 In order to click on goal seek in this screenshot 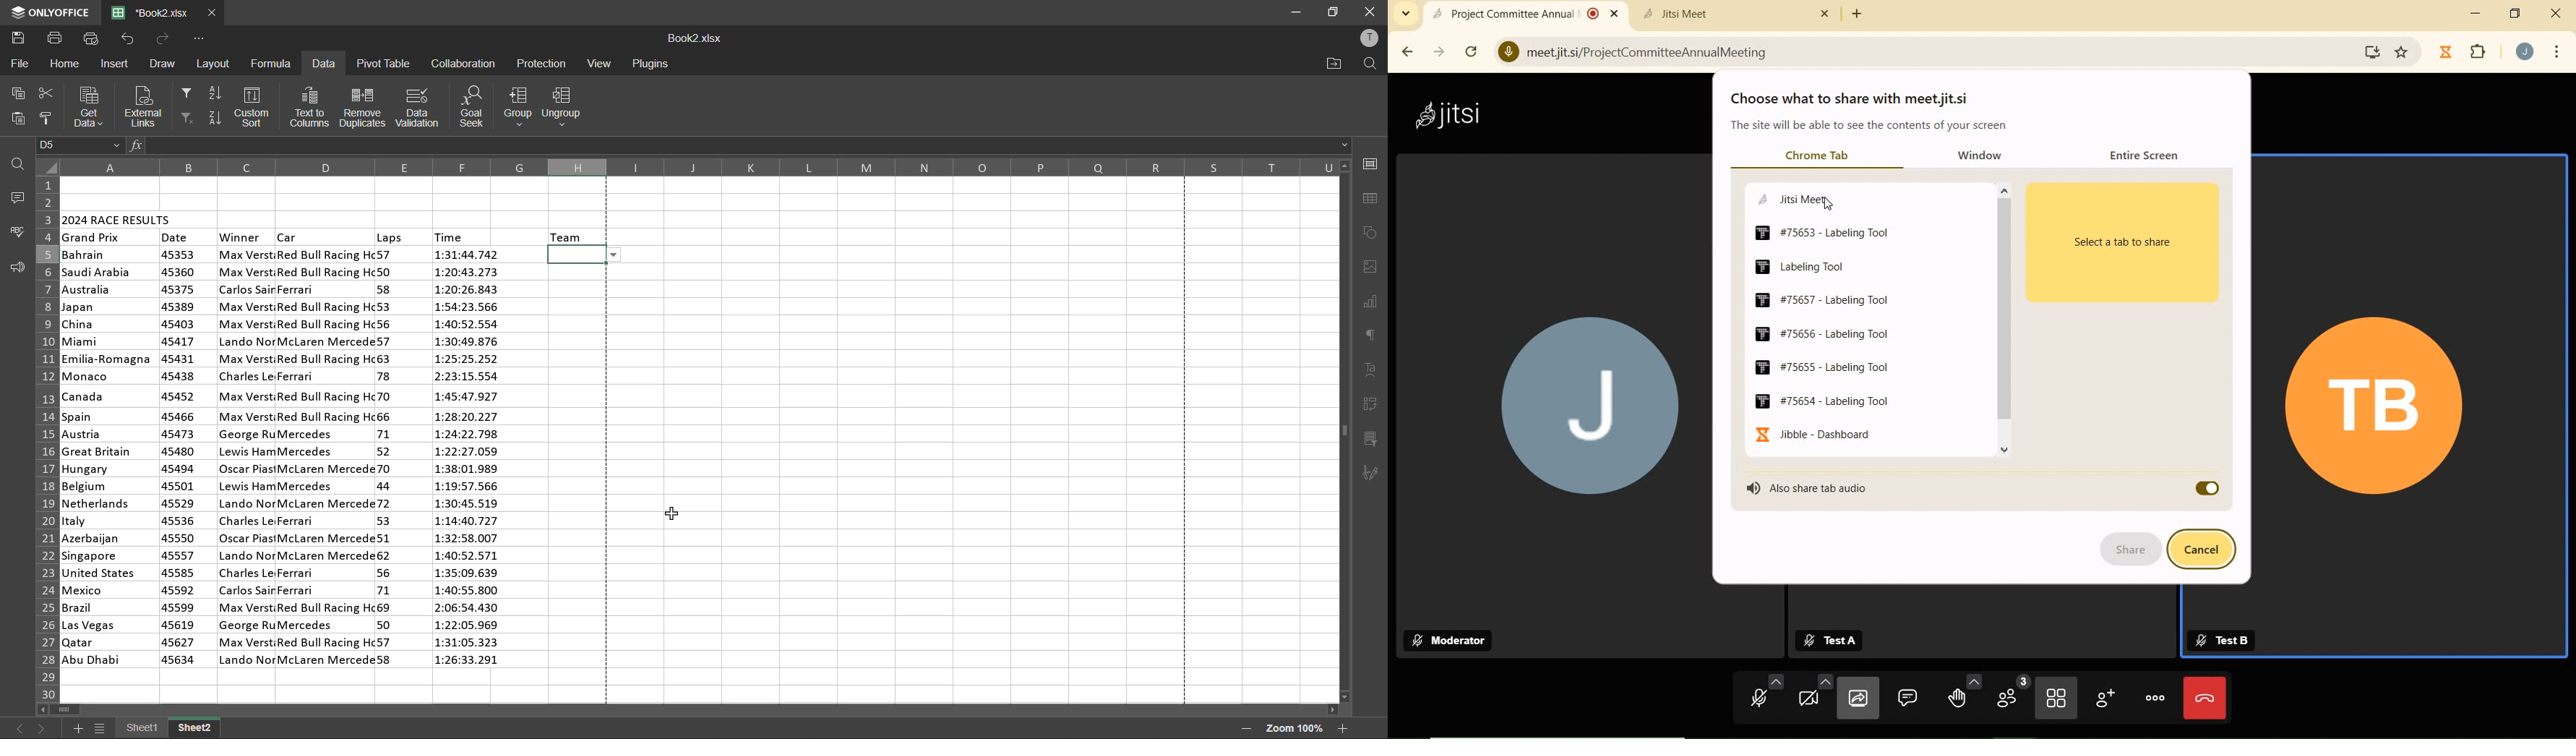, I will do `click(476, 107)`.